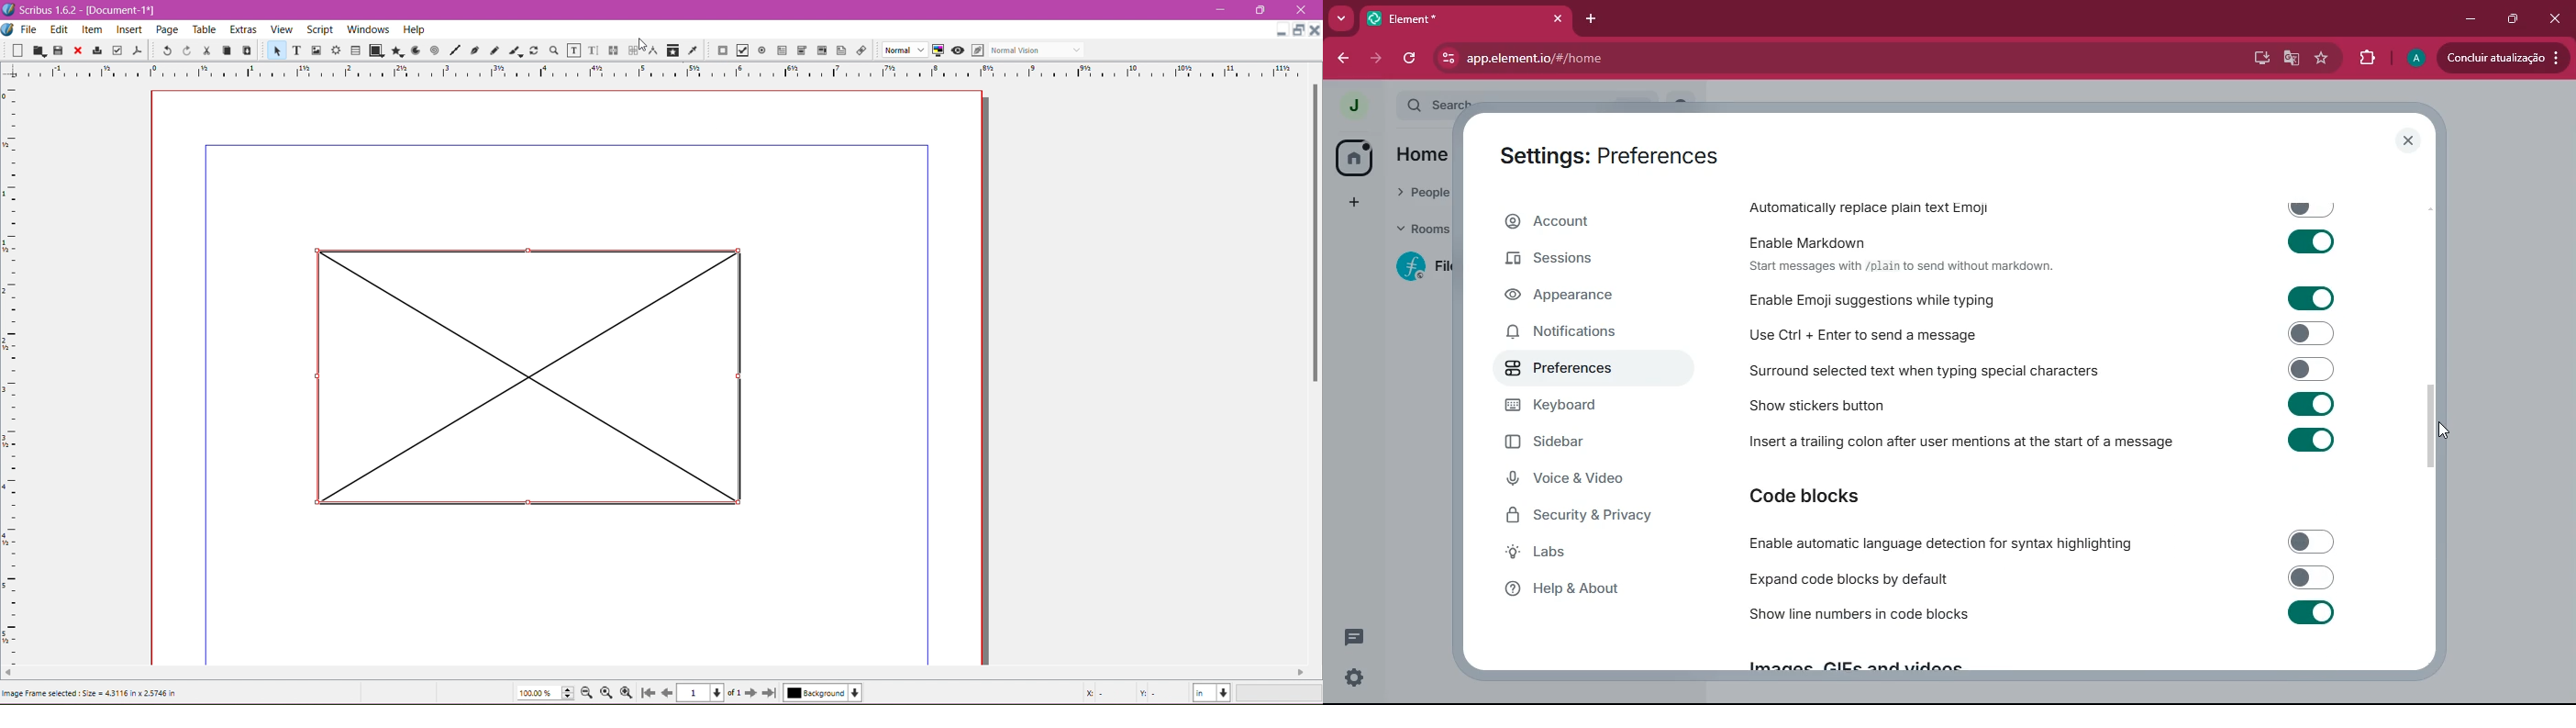 Image resolution: width=2576 pixels, height=728 pixels. What do you see at coordinates (8, 674) in the screenshot?
I see `scroll left` at bounding box center [8, 674].